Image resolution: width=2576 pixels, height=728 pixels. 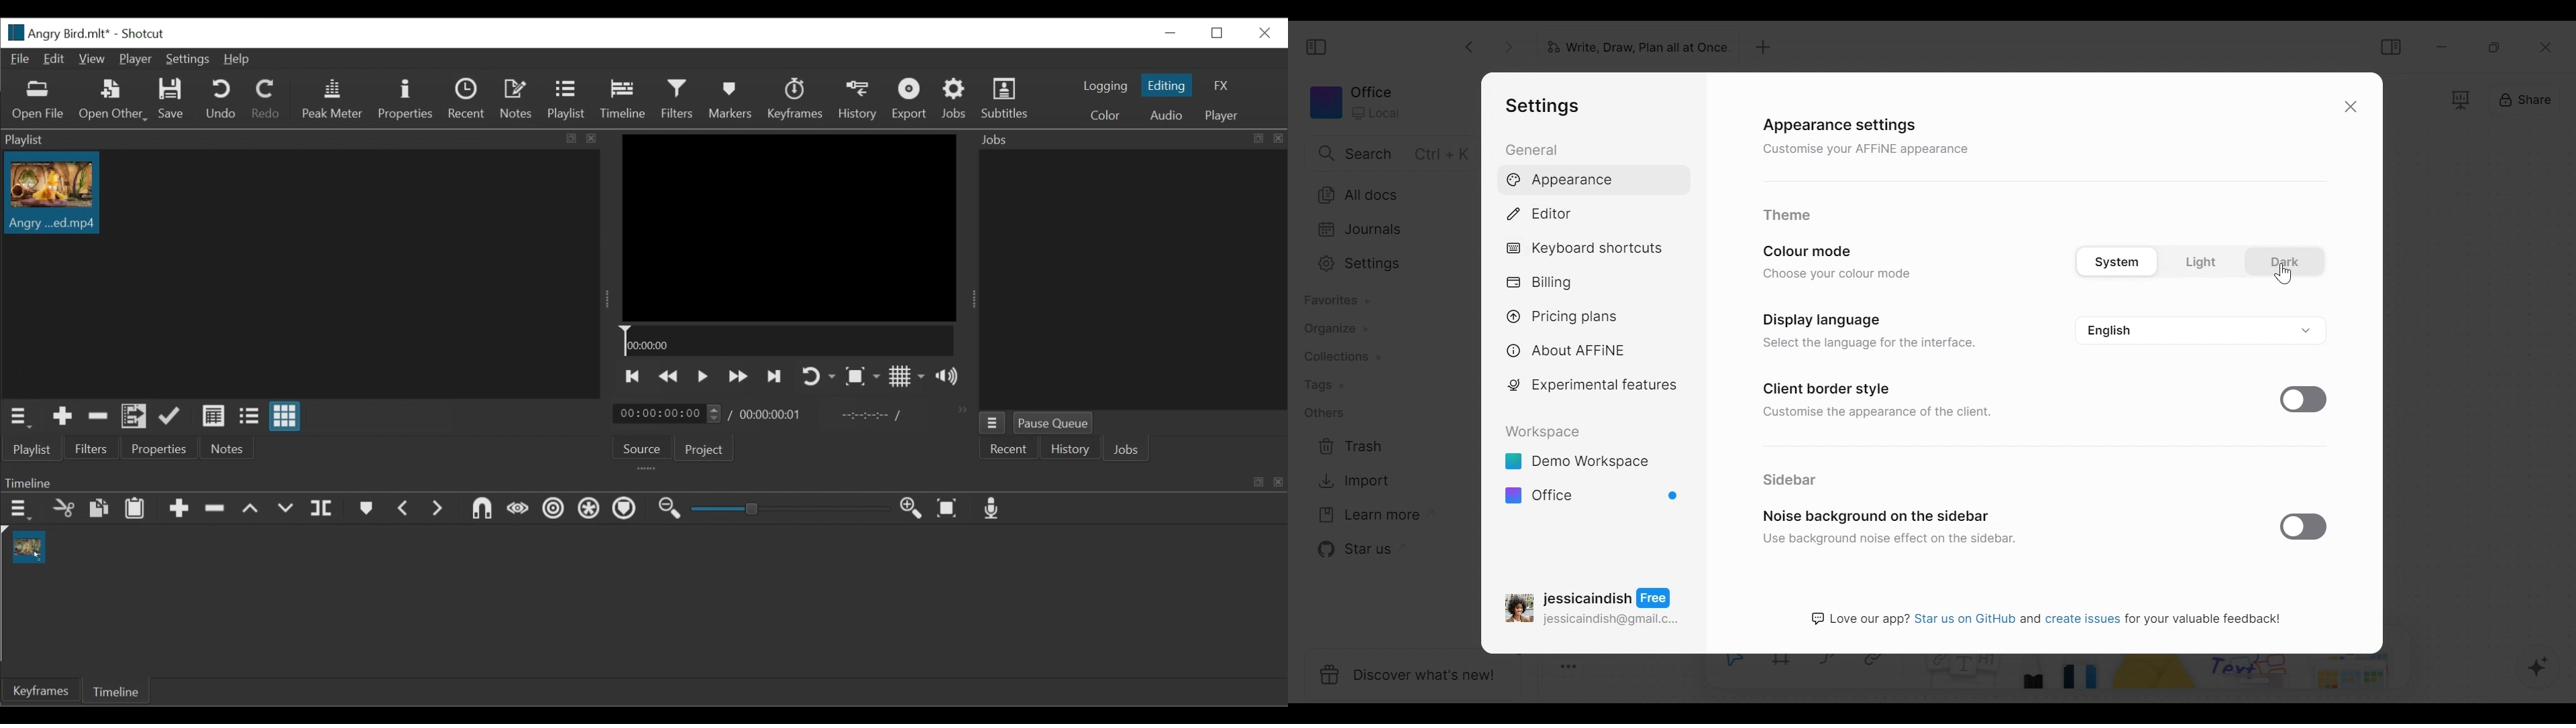 What do you see at coordinates (1829, 661) in the screenshot?
I see `Curve` at bounding box center [1829, 661].